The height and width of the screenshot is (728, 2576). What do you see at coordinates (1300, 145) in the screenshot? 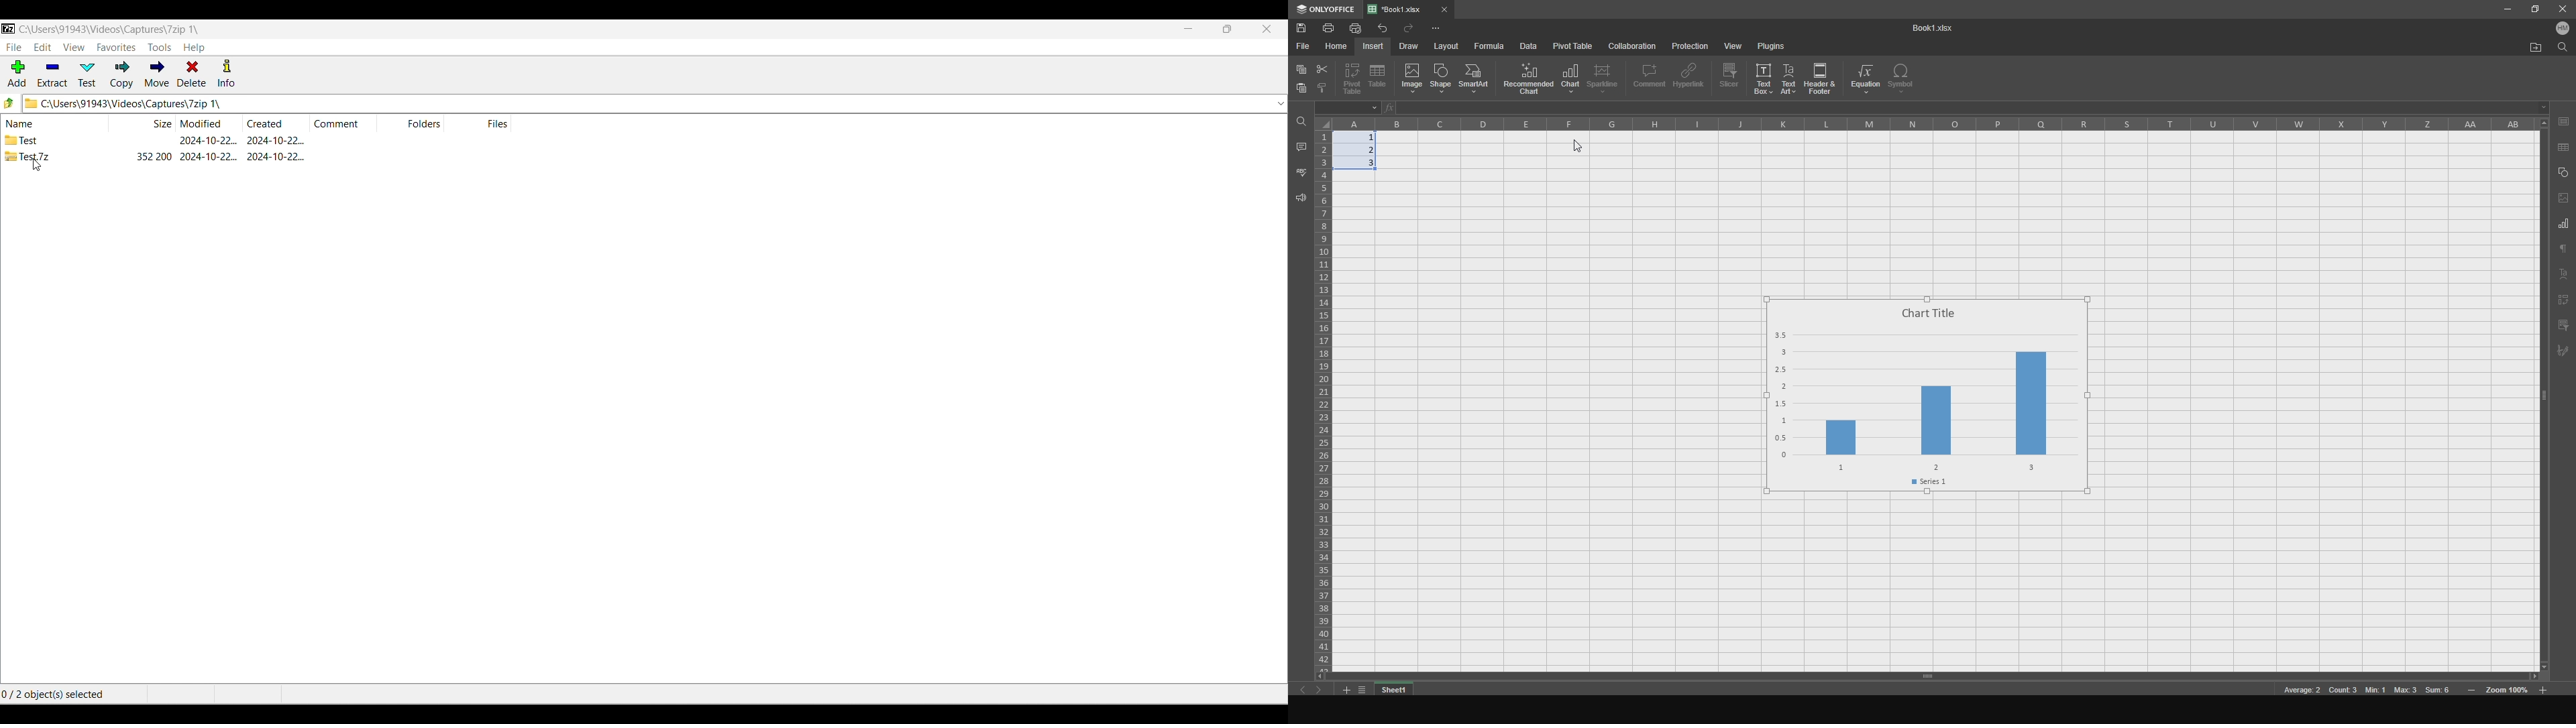
I see `comments` at bounding box center [1300, 145].